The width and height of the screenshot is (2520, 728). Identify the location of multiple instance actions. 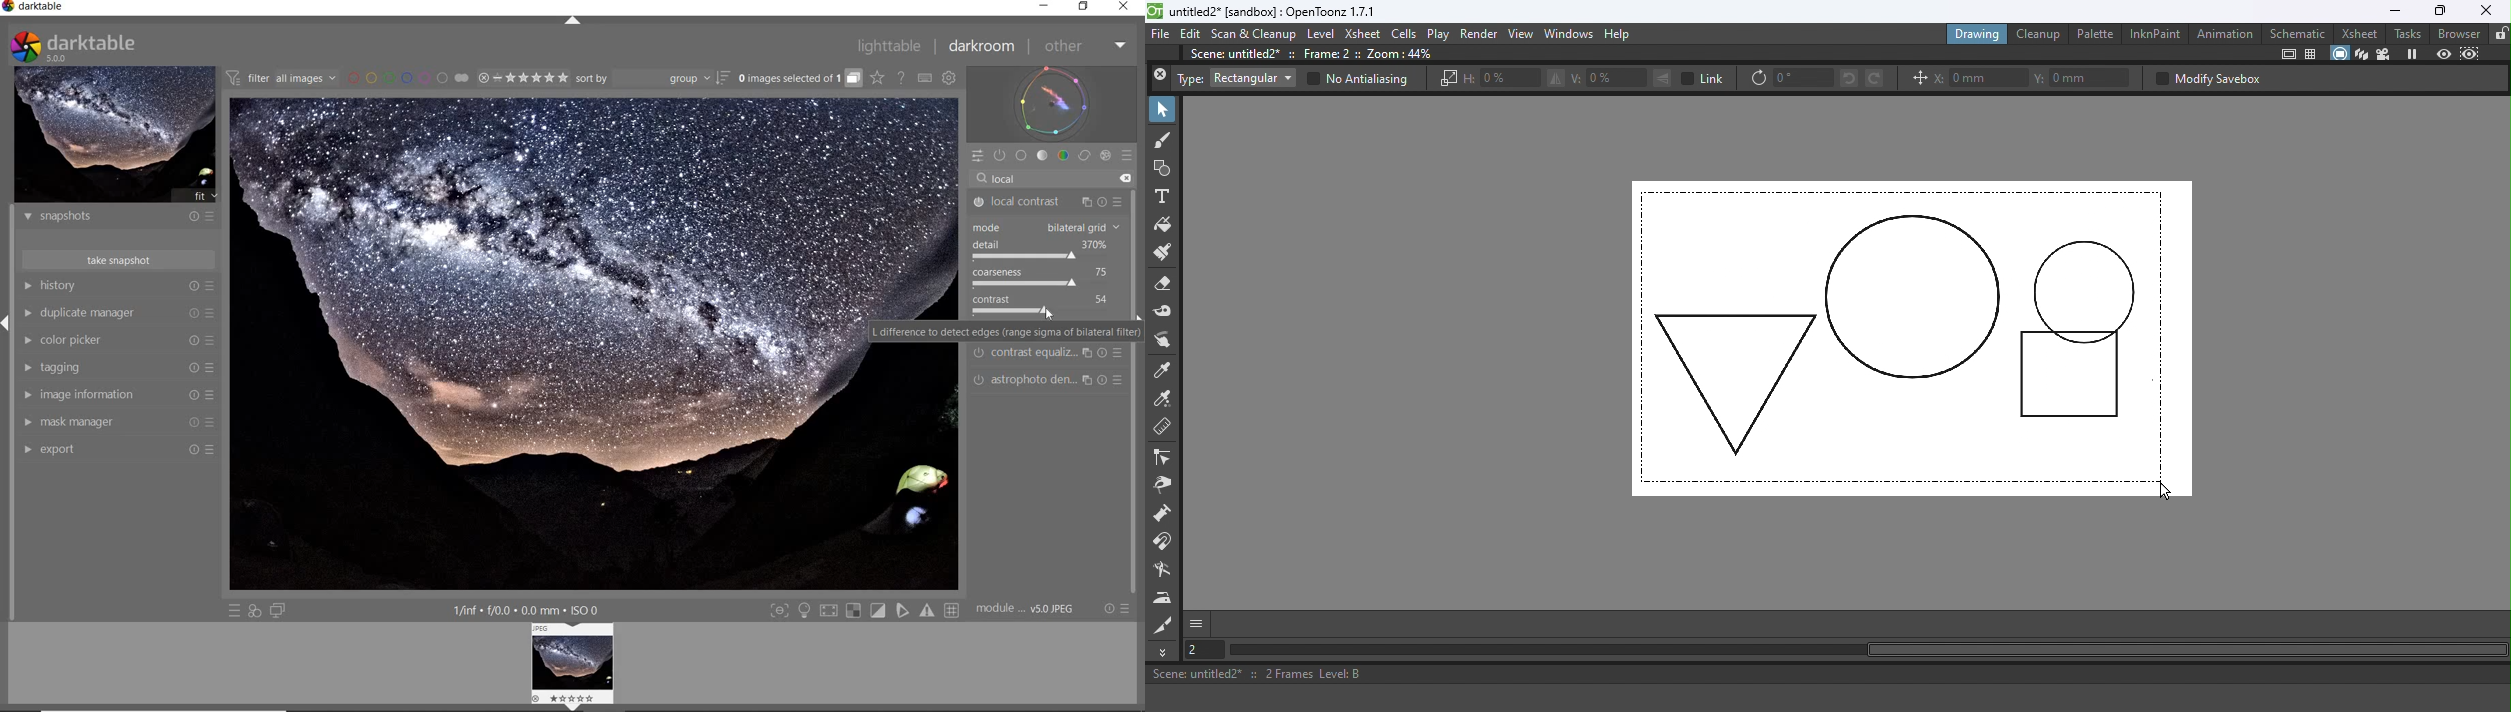
(1087, 199).